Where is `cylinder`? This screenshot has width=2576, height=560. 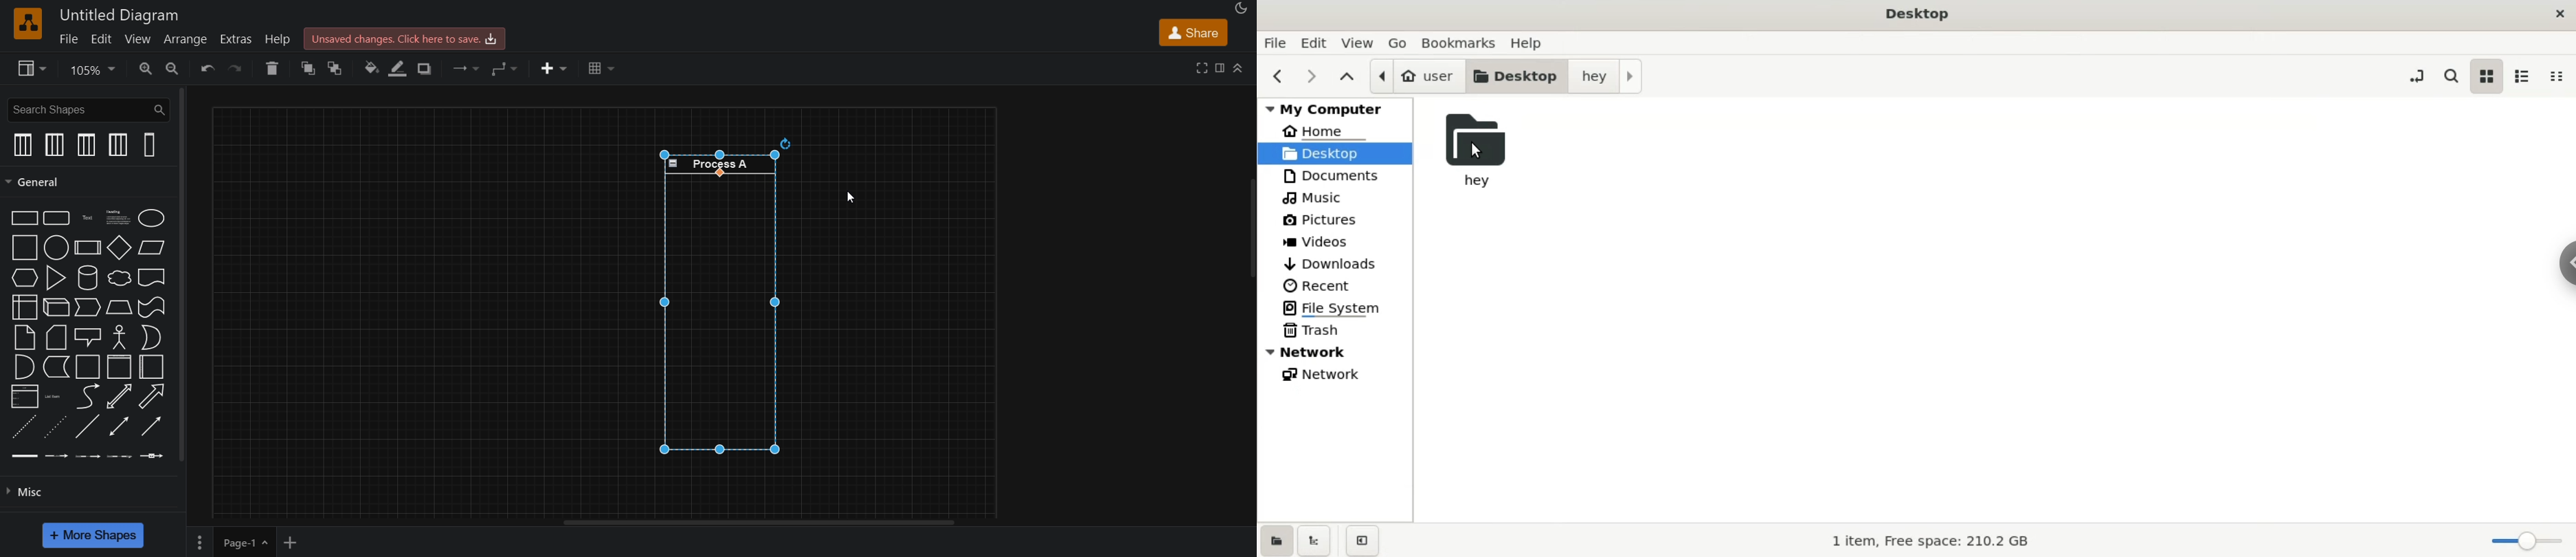
cylinder is located at coordinates (88, 277).